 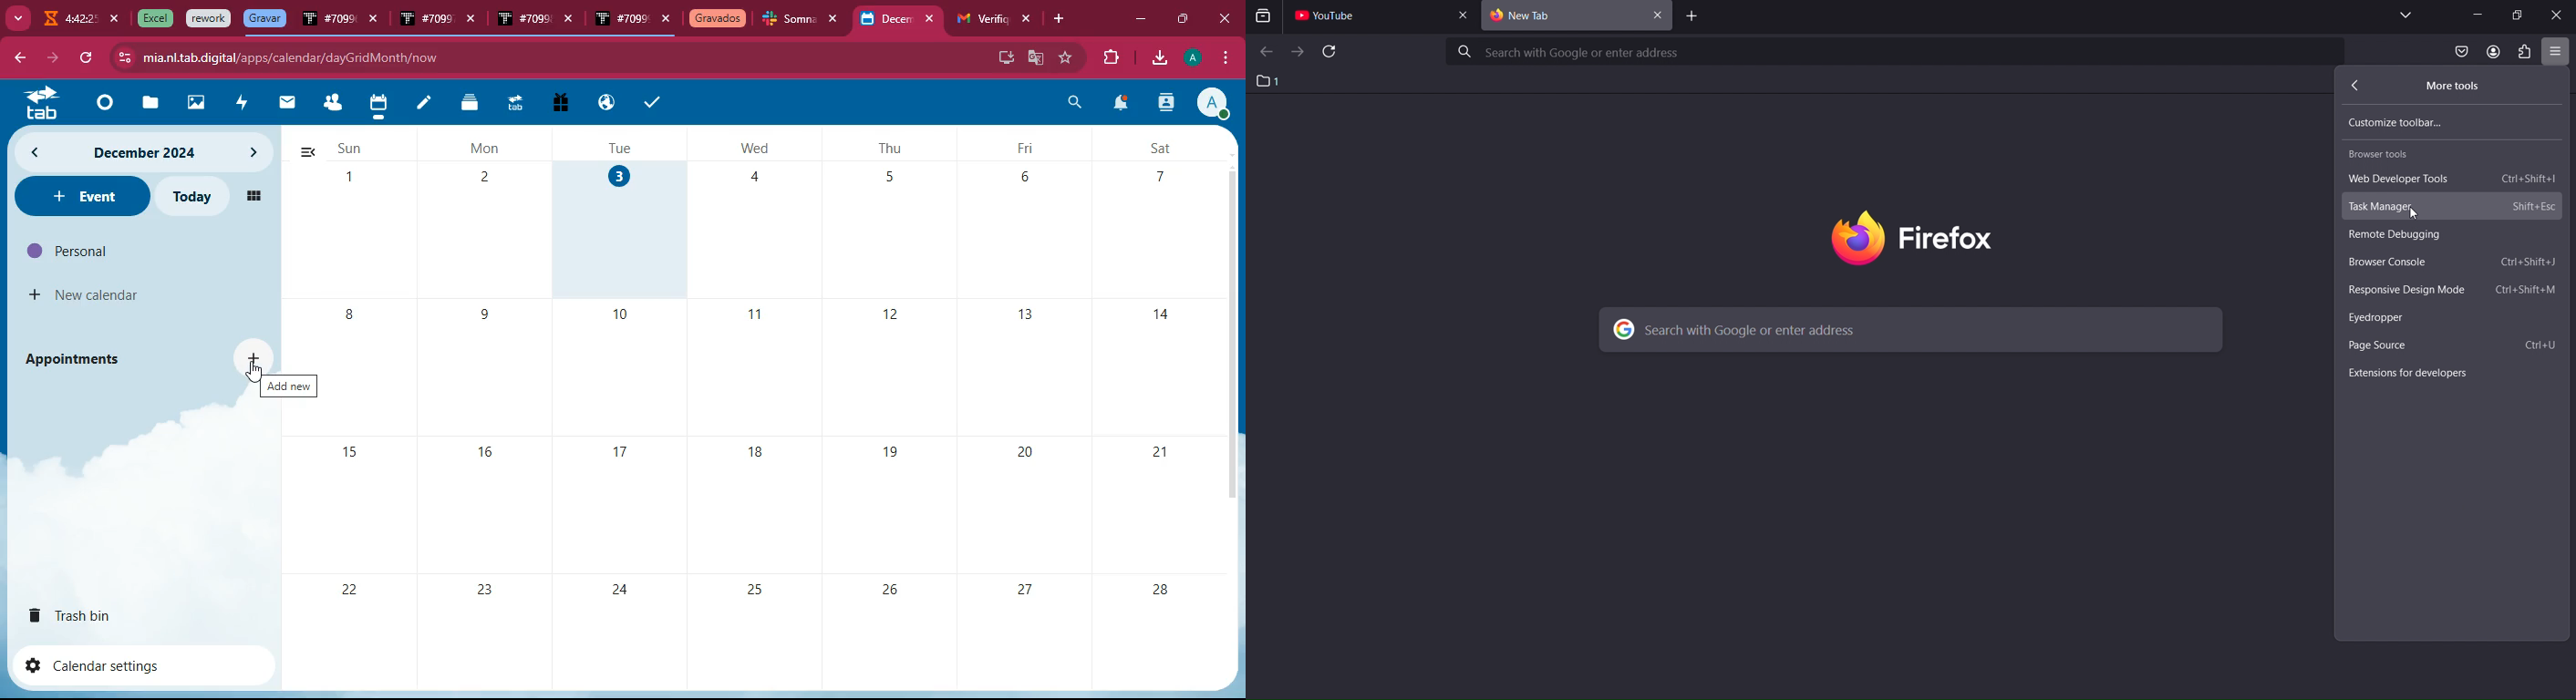 I want to click on minimize, so click(x=2478, y=14).